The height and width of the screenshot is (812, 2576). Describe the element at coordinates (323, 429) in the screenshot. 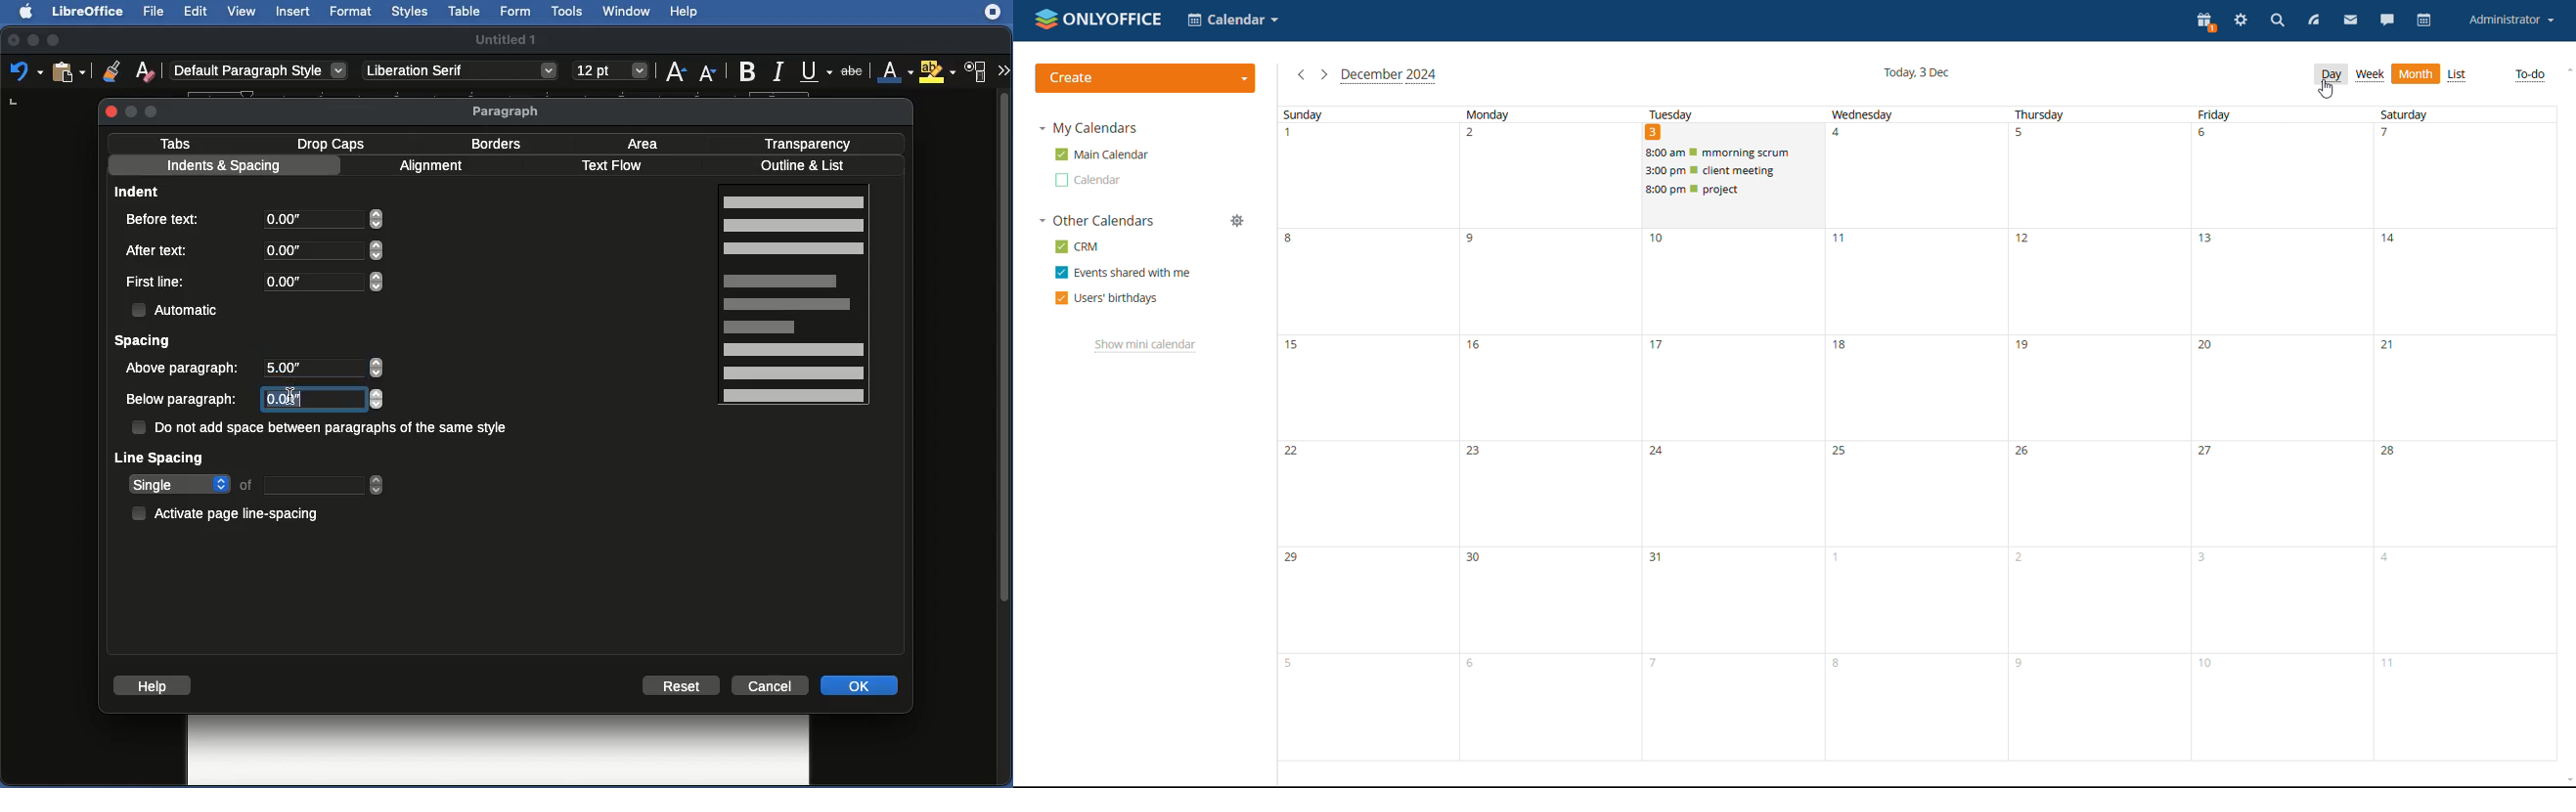

I see `Do not add space between paragraphs of the same style` at that location.